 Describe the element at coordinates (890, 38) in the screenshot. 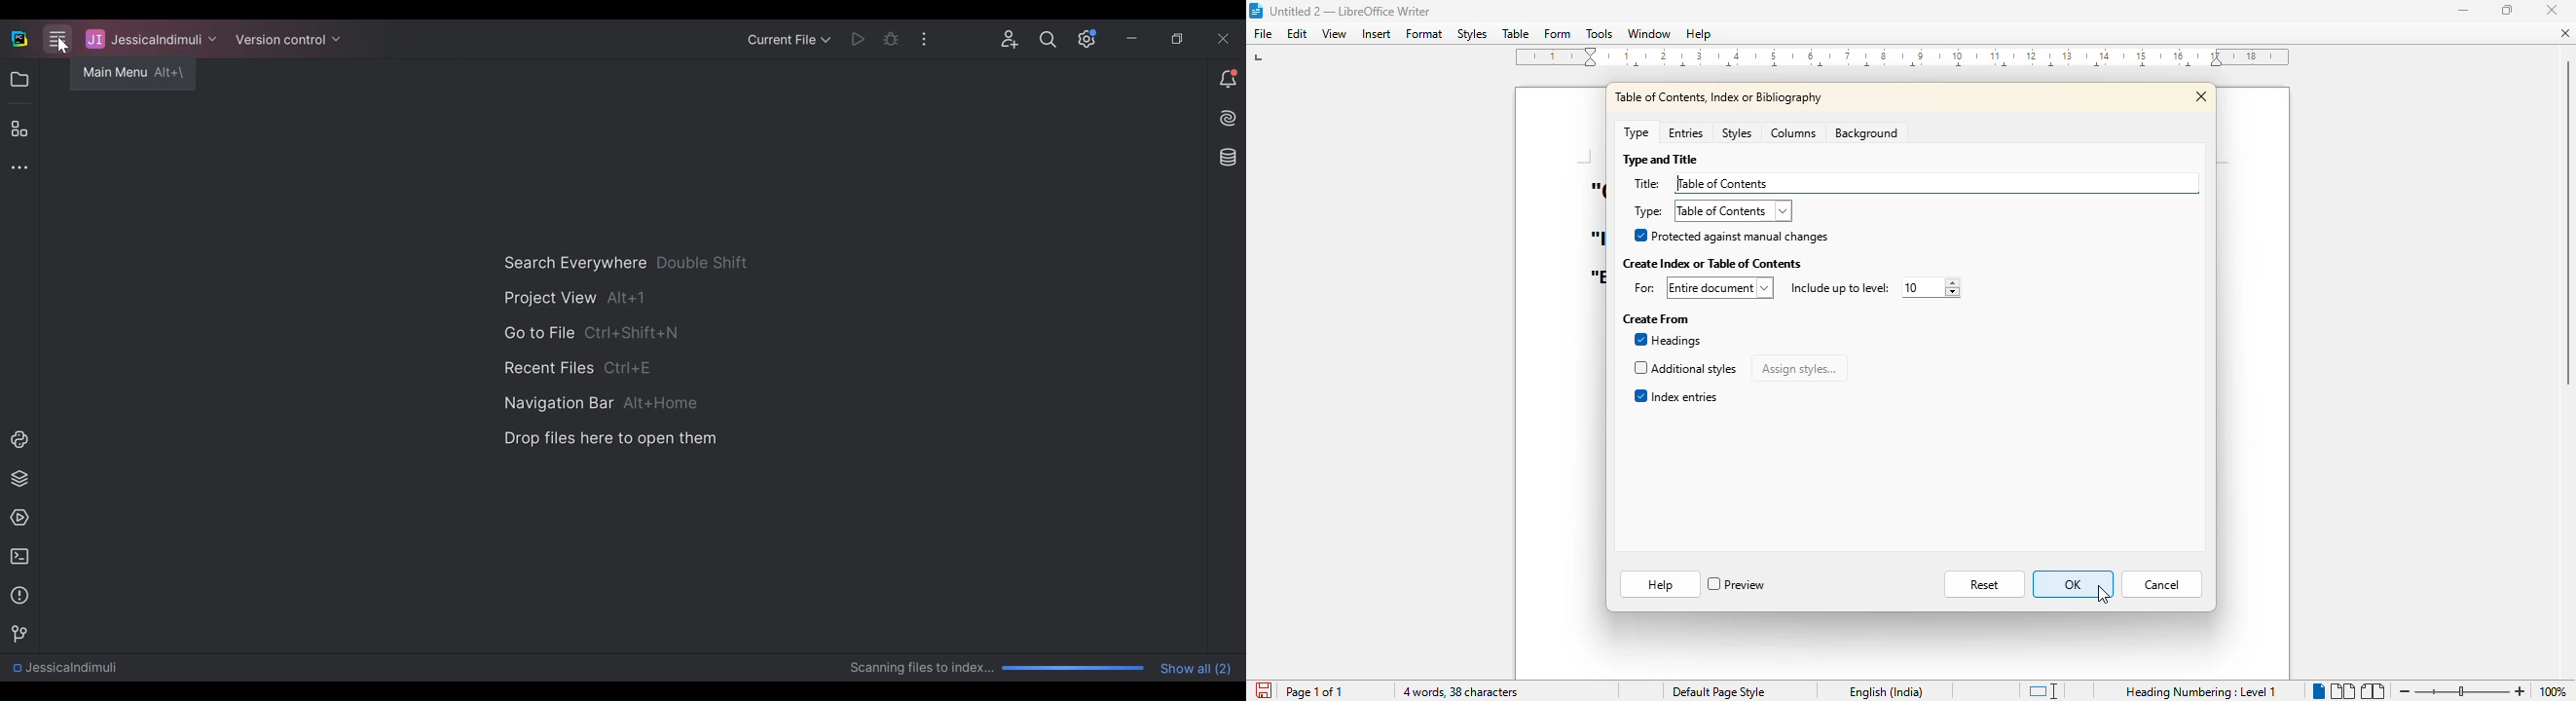

I see `Bug` at that location.